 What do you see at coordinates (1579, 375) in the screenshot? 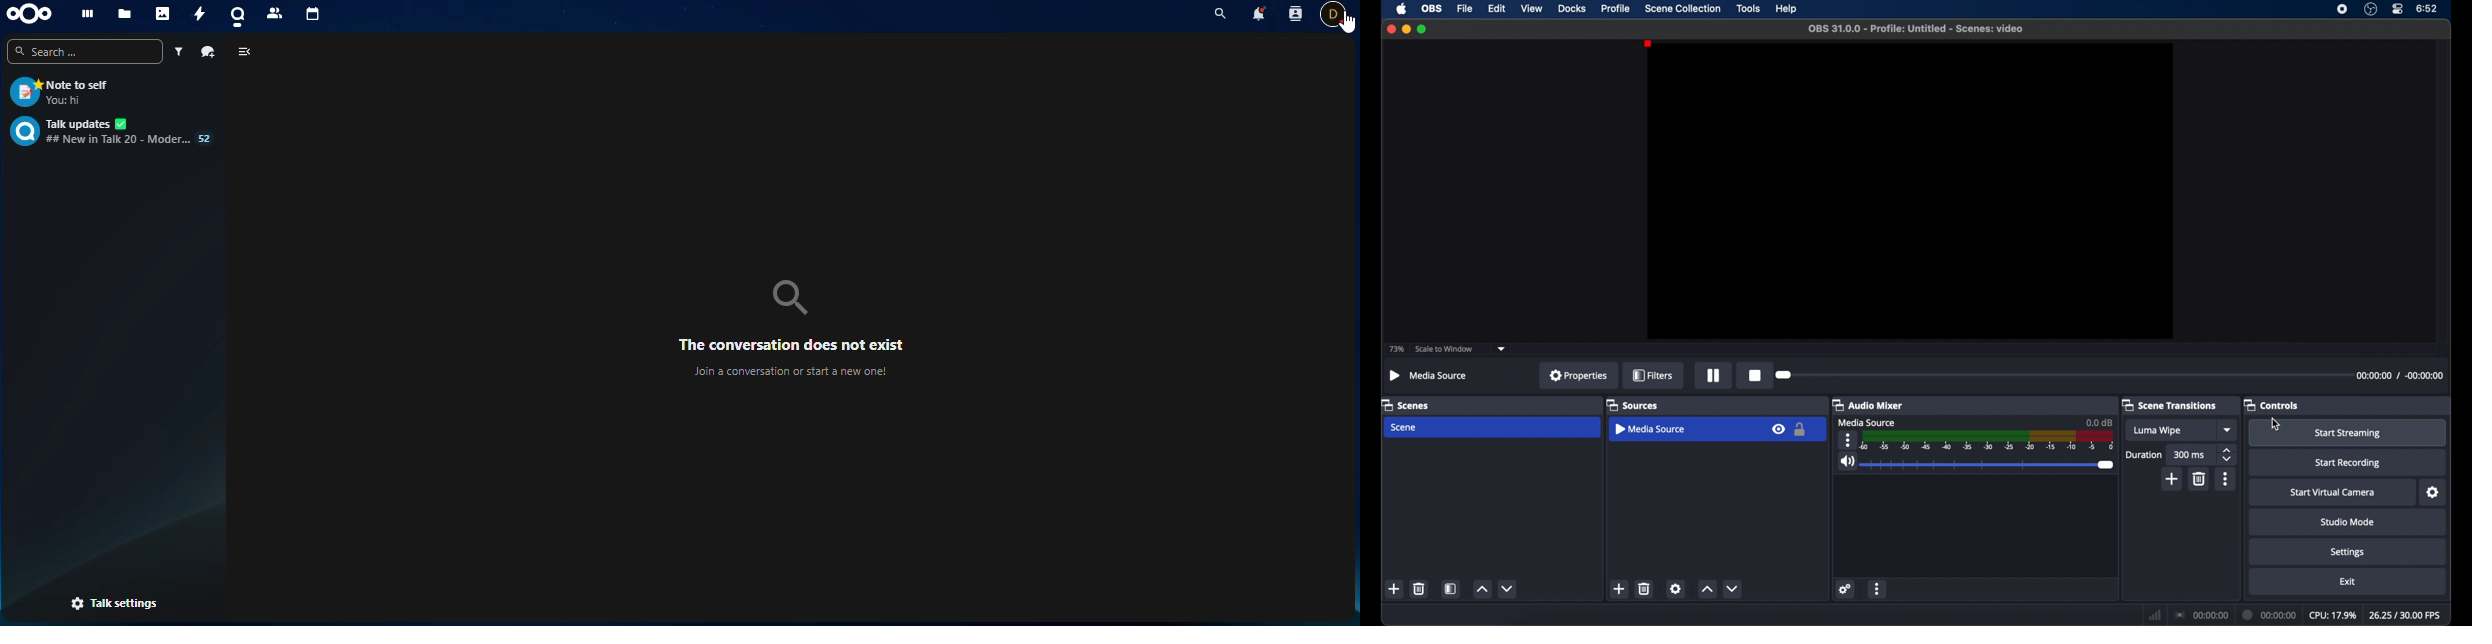
I see `properties` at bounding box center [1579, 375].